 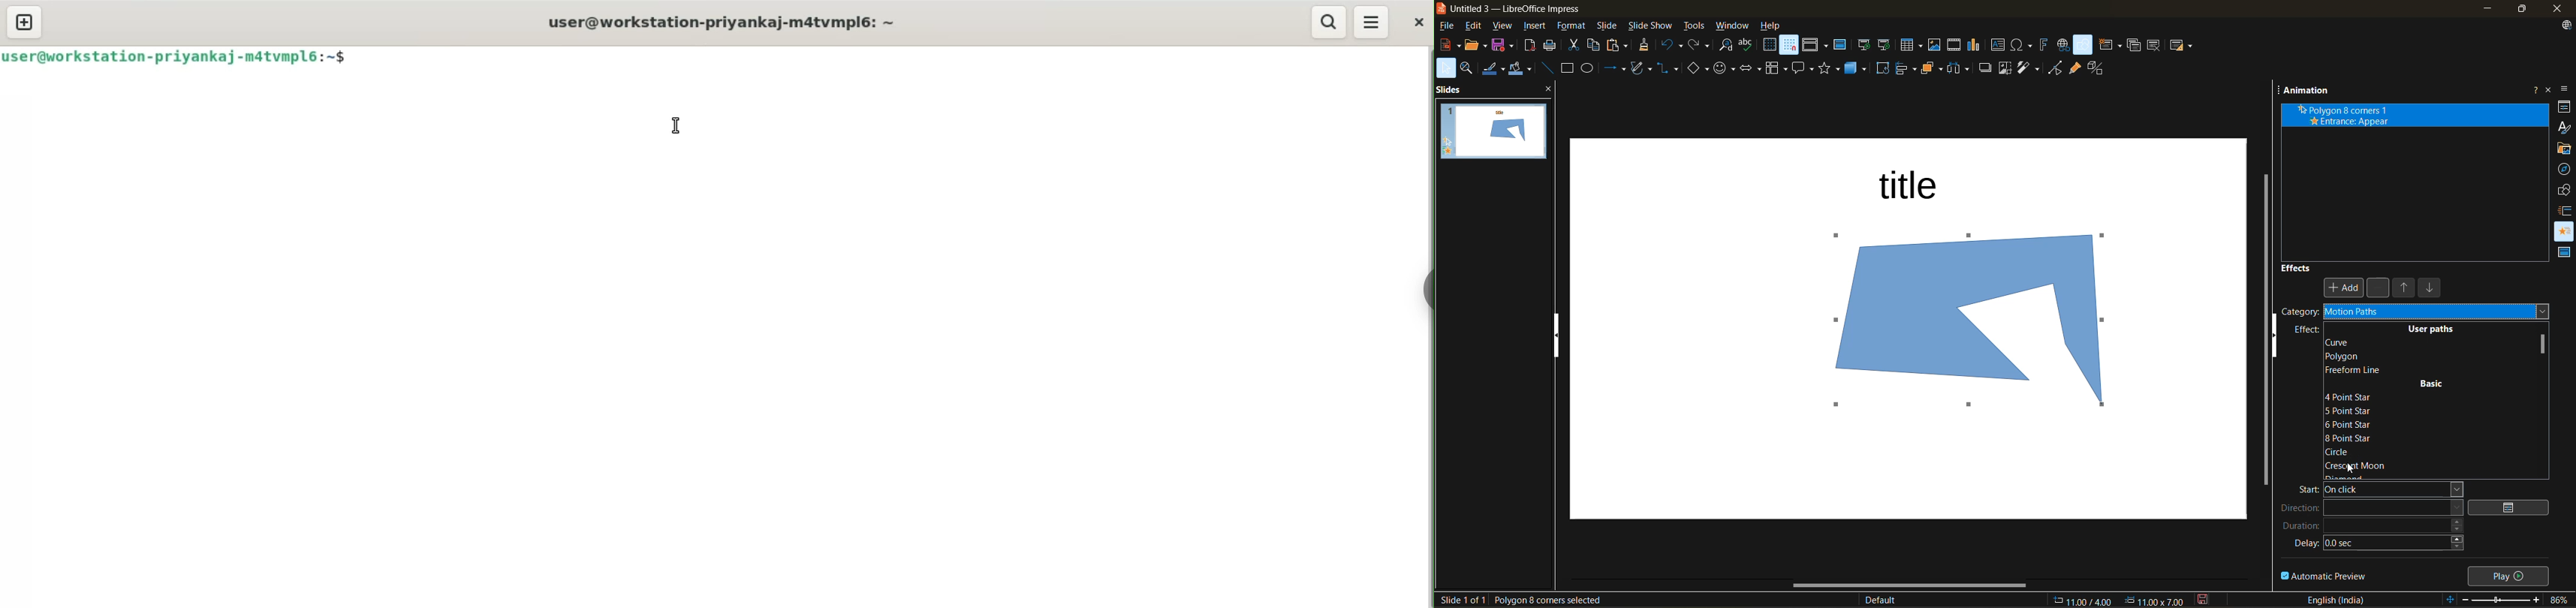 What do you see at coordinates (1996, 46) in the screenshot?
I see `insert textbox` at bounding box center [1996, 46].